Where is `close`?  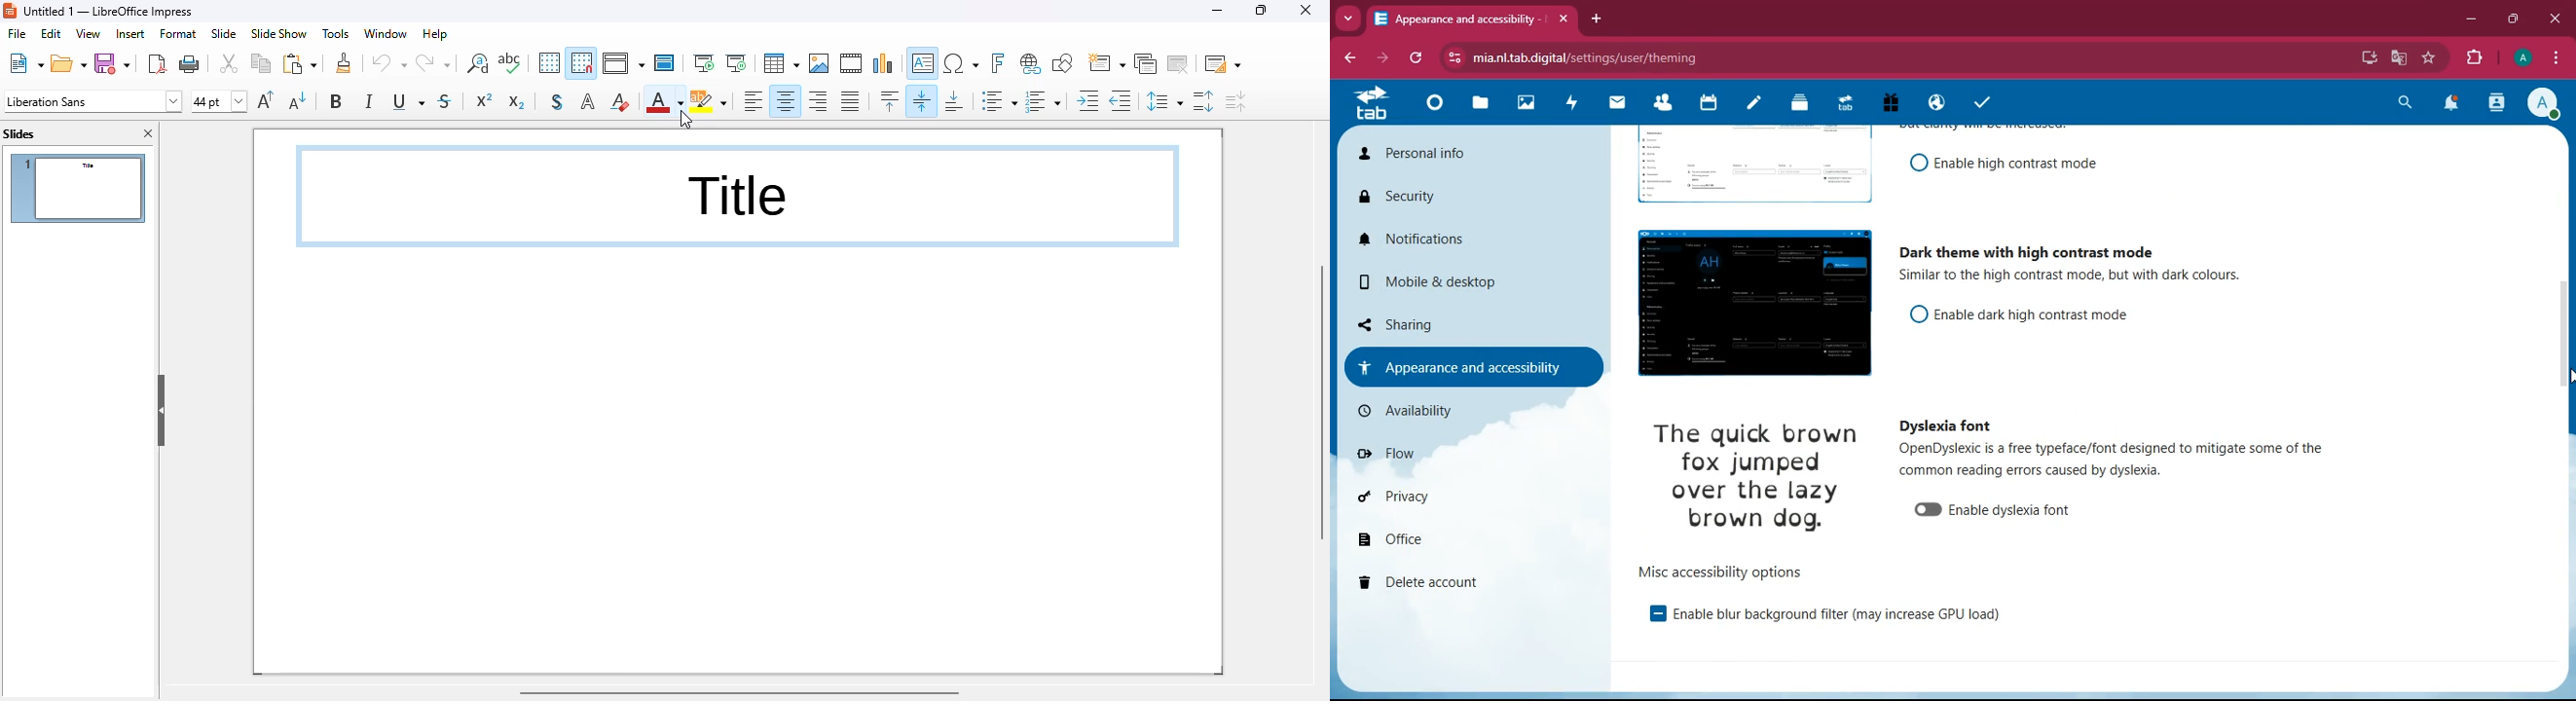
close is located at coordinates (2552, 18).